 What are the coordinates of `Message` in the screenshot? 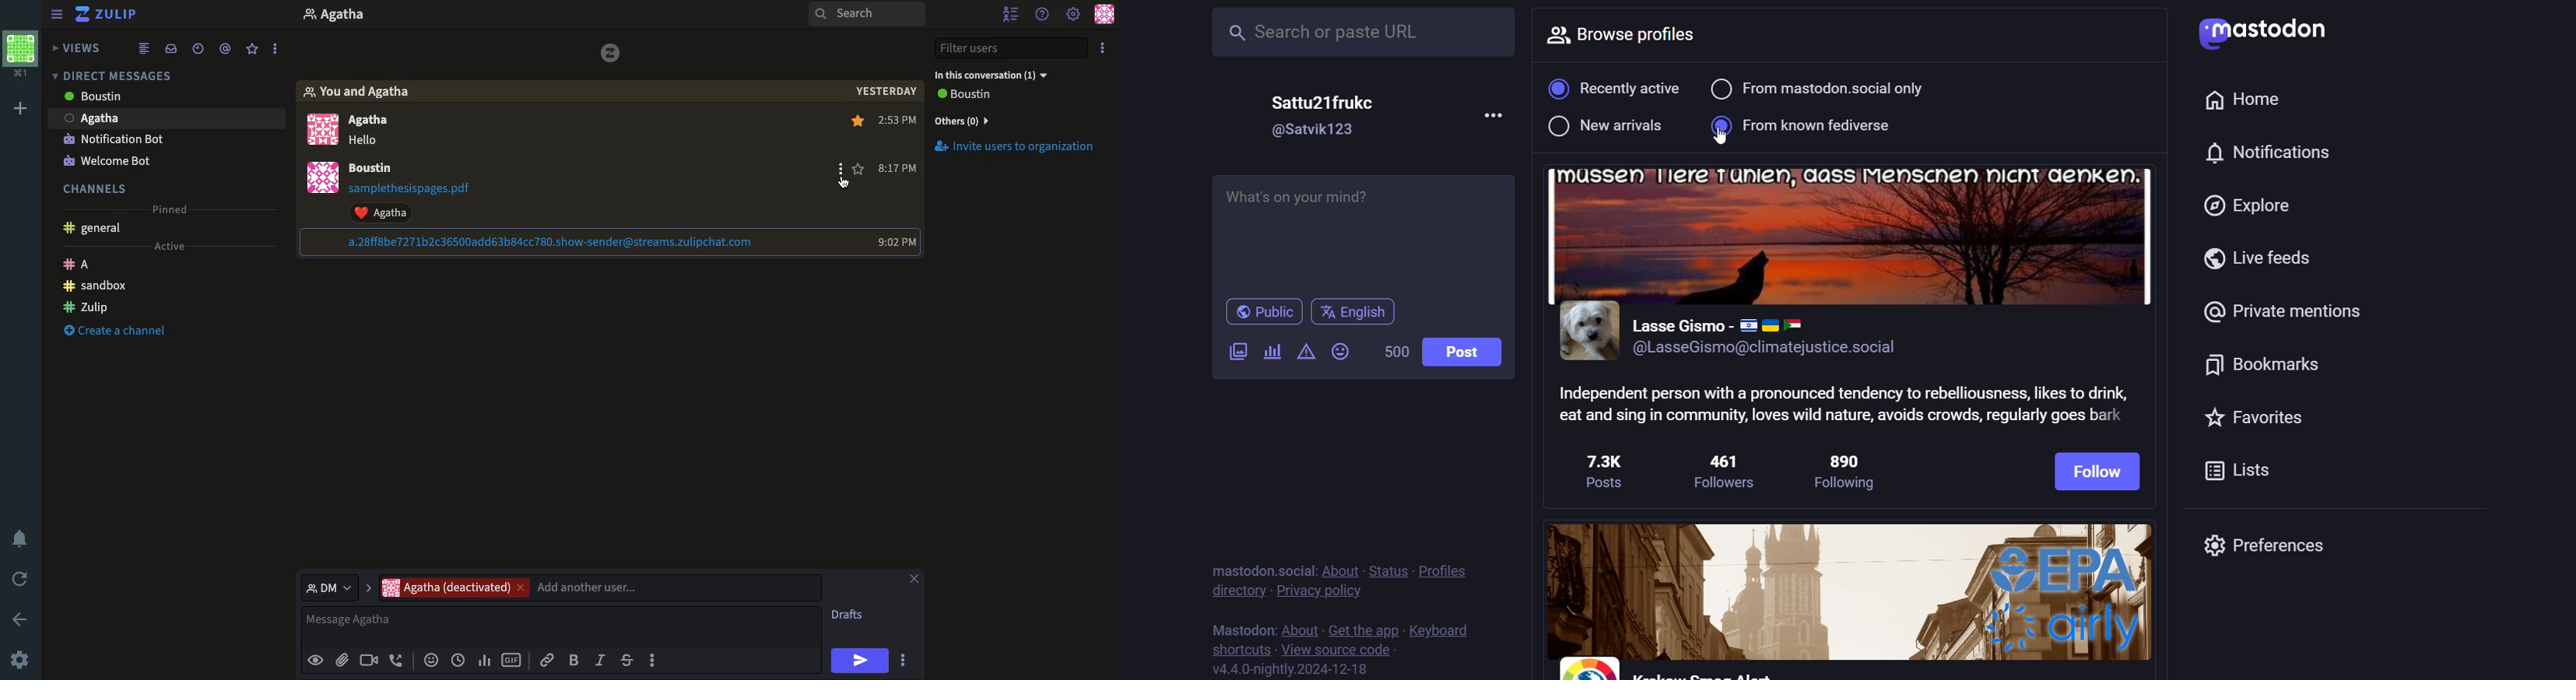 It's located at (563, 626).